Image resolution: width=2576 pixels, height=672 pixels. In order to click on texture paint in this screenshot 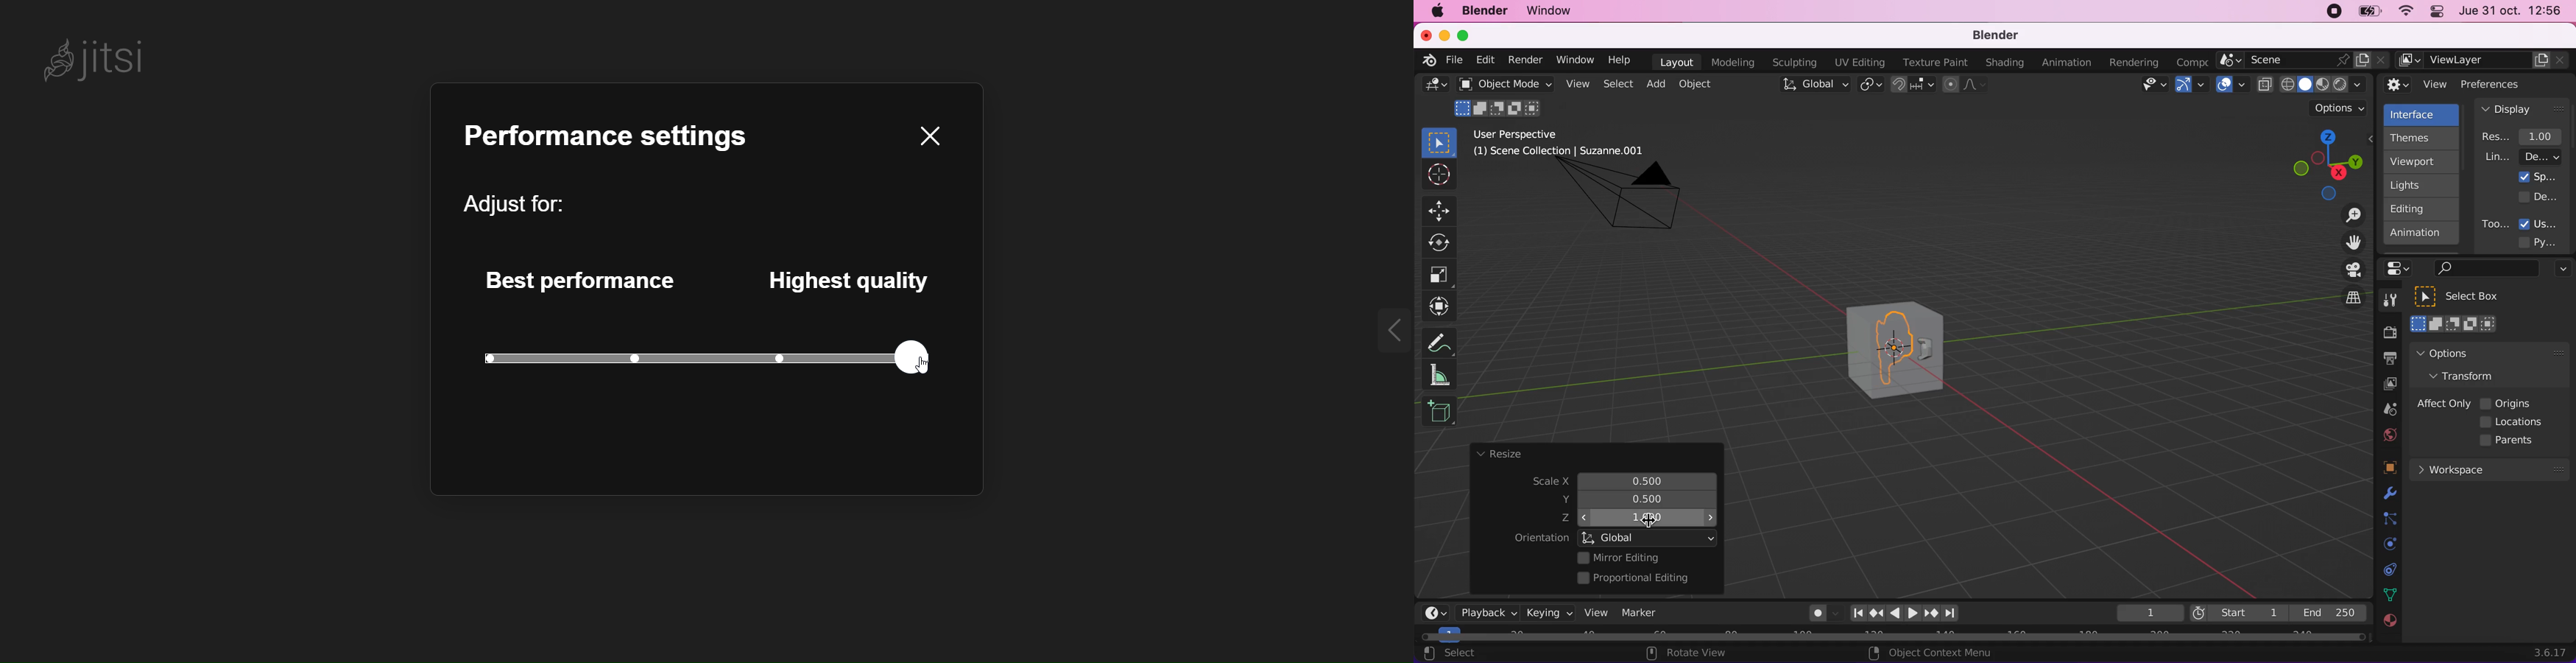, I will do `click(1933, 62)`.